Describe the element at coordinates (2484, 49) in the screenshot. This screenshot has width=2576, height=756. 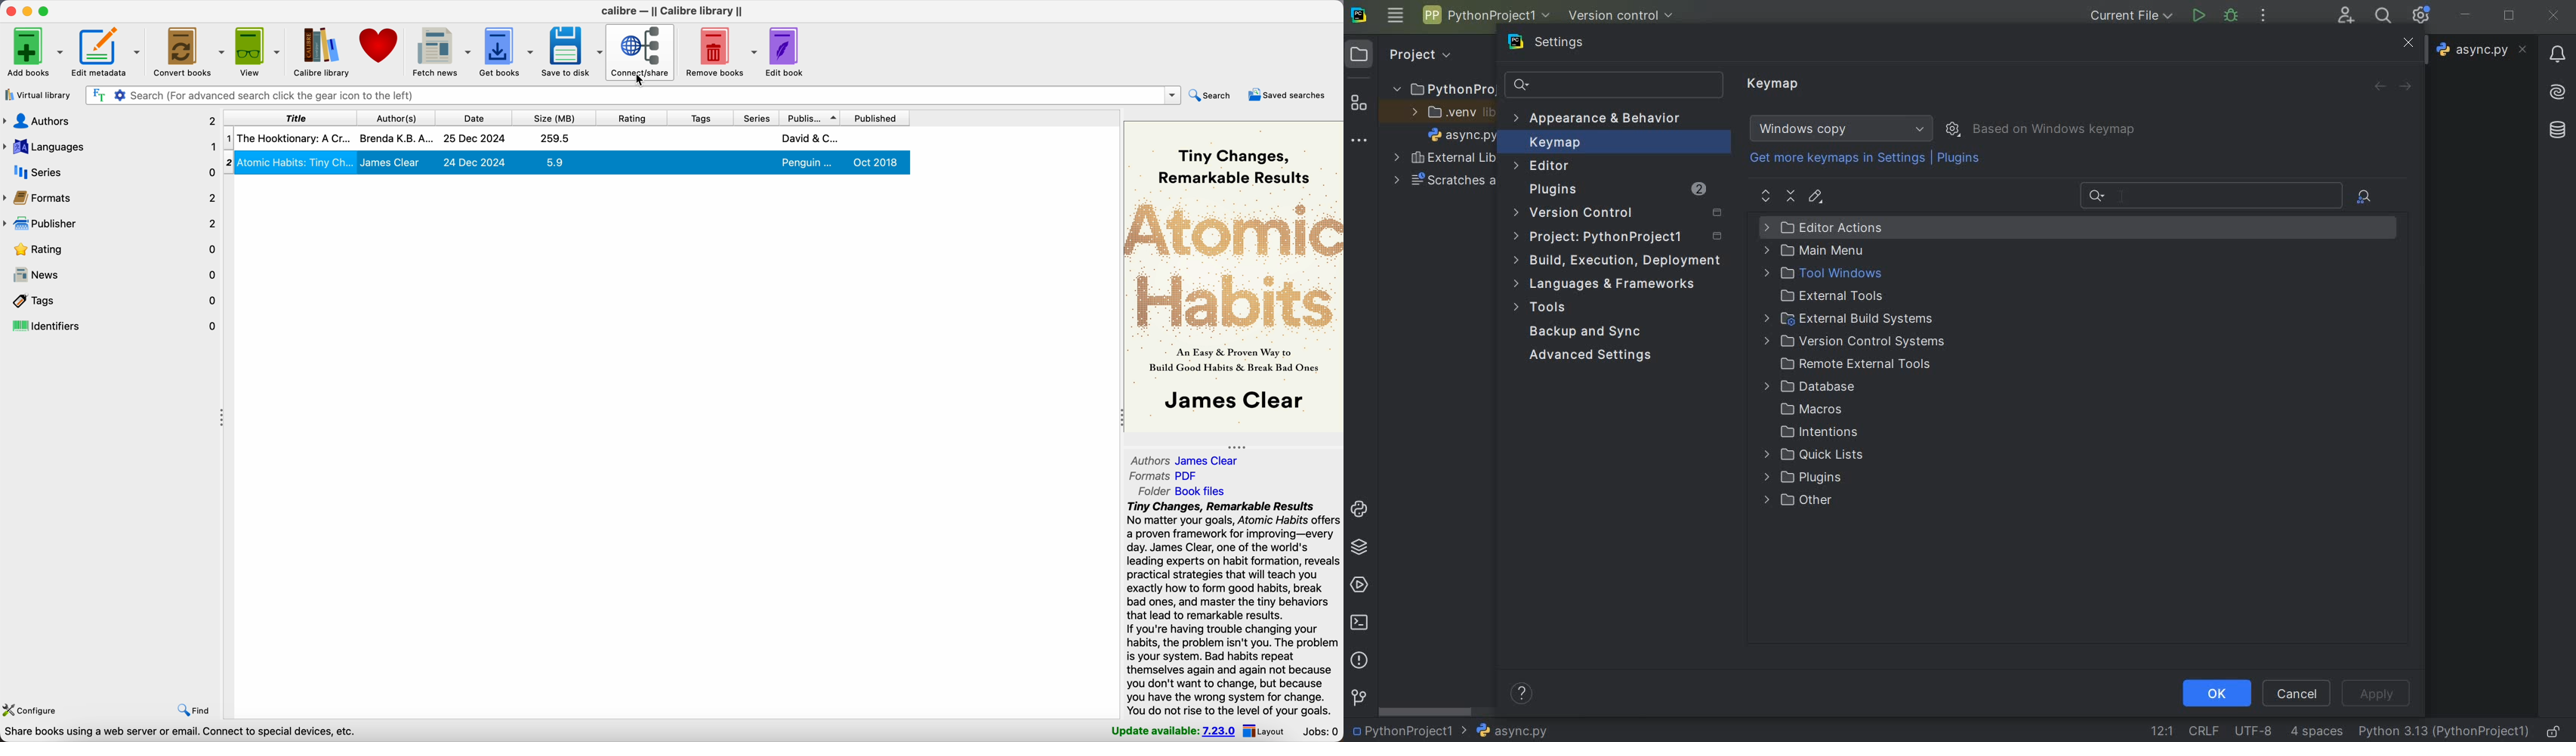
I see `file name` at that location.